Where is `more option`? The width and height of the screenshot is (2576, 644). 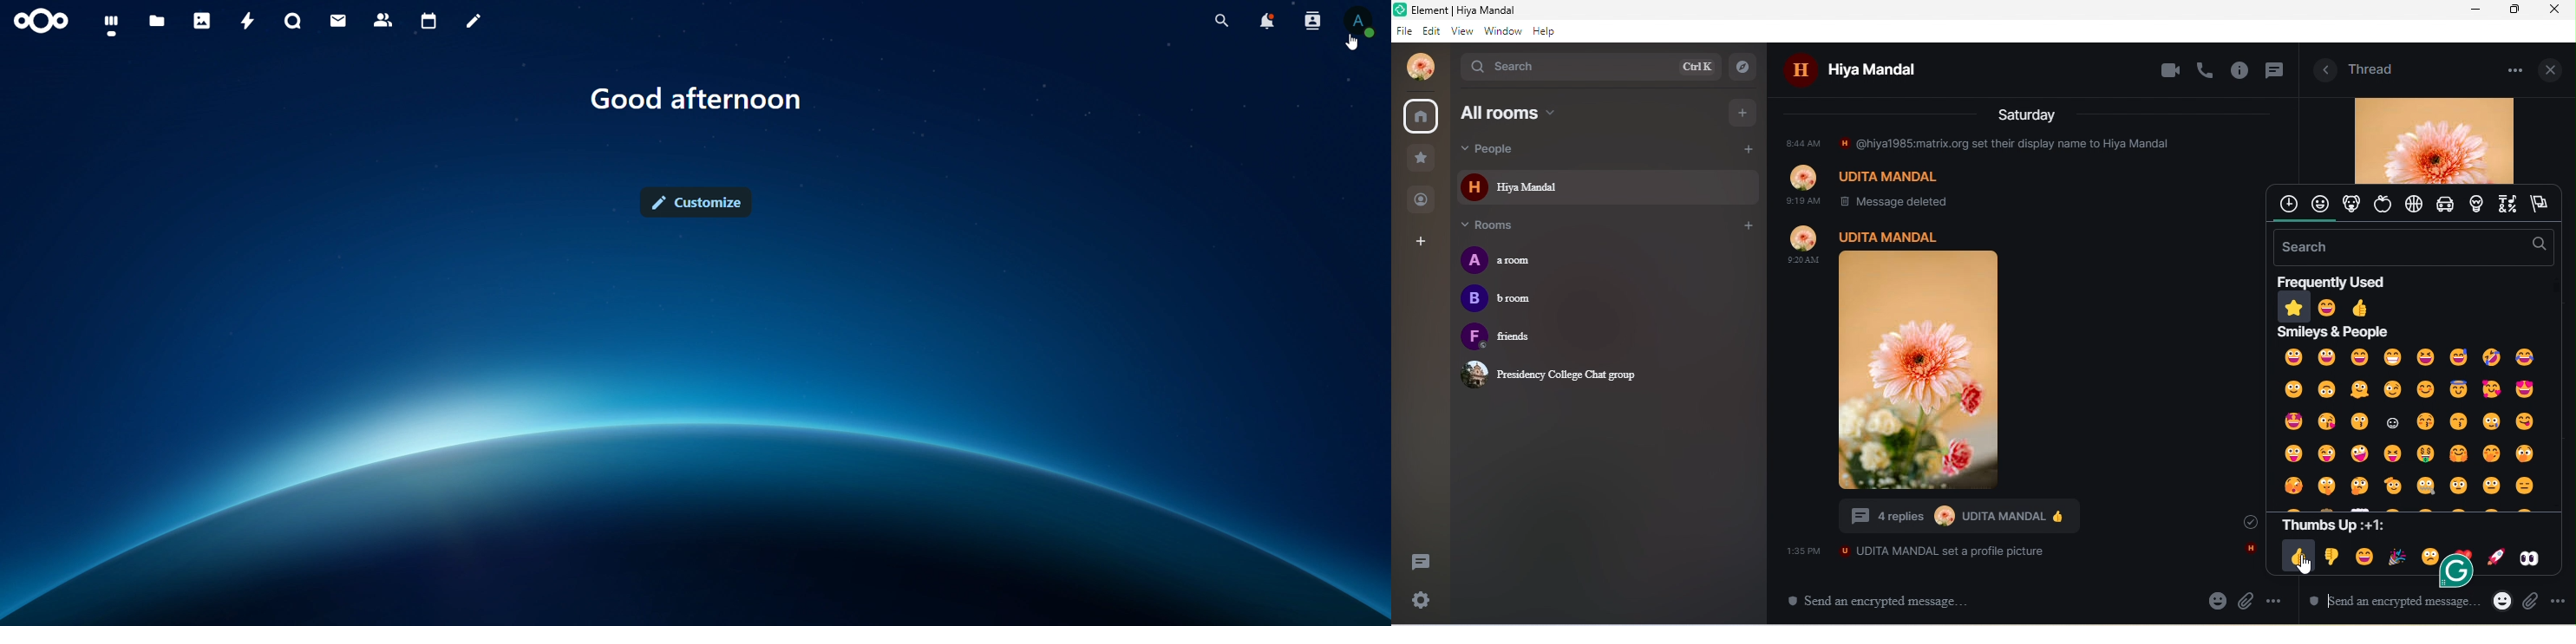 more option is located at coordinates (2559, 599).